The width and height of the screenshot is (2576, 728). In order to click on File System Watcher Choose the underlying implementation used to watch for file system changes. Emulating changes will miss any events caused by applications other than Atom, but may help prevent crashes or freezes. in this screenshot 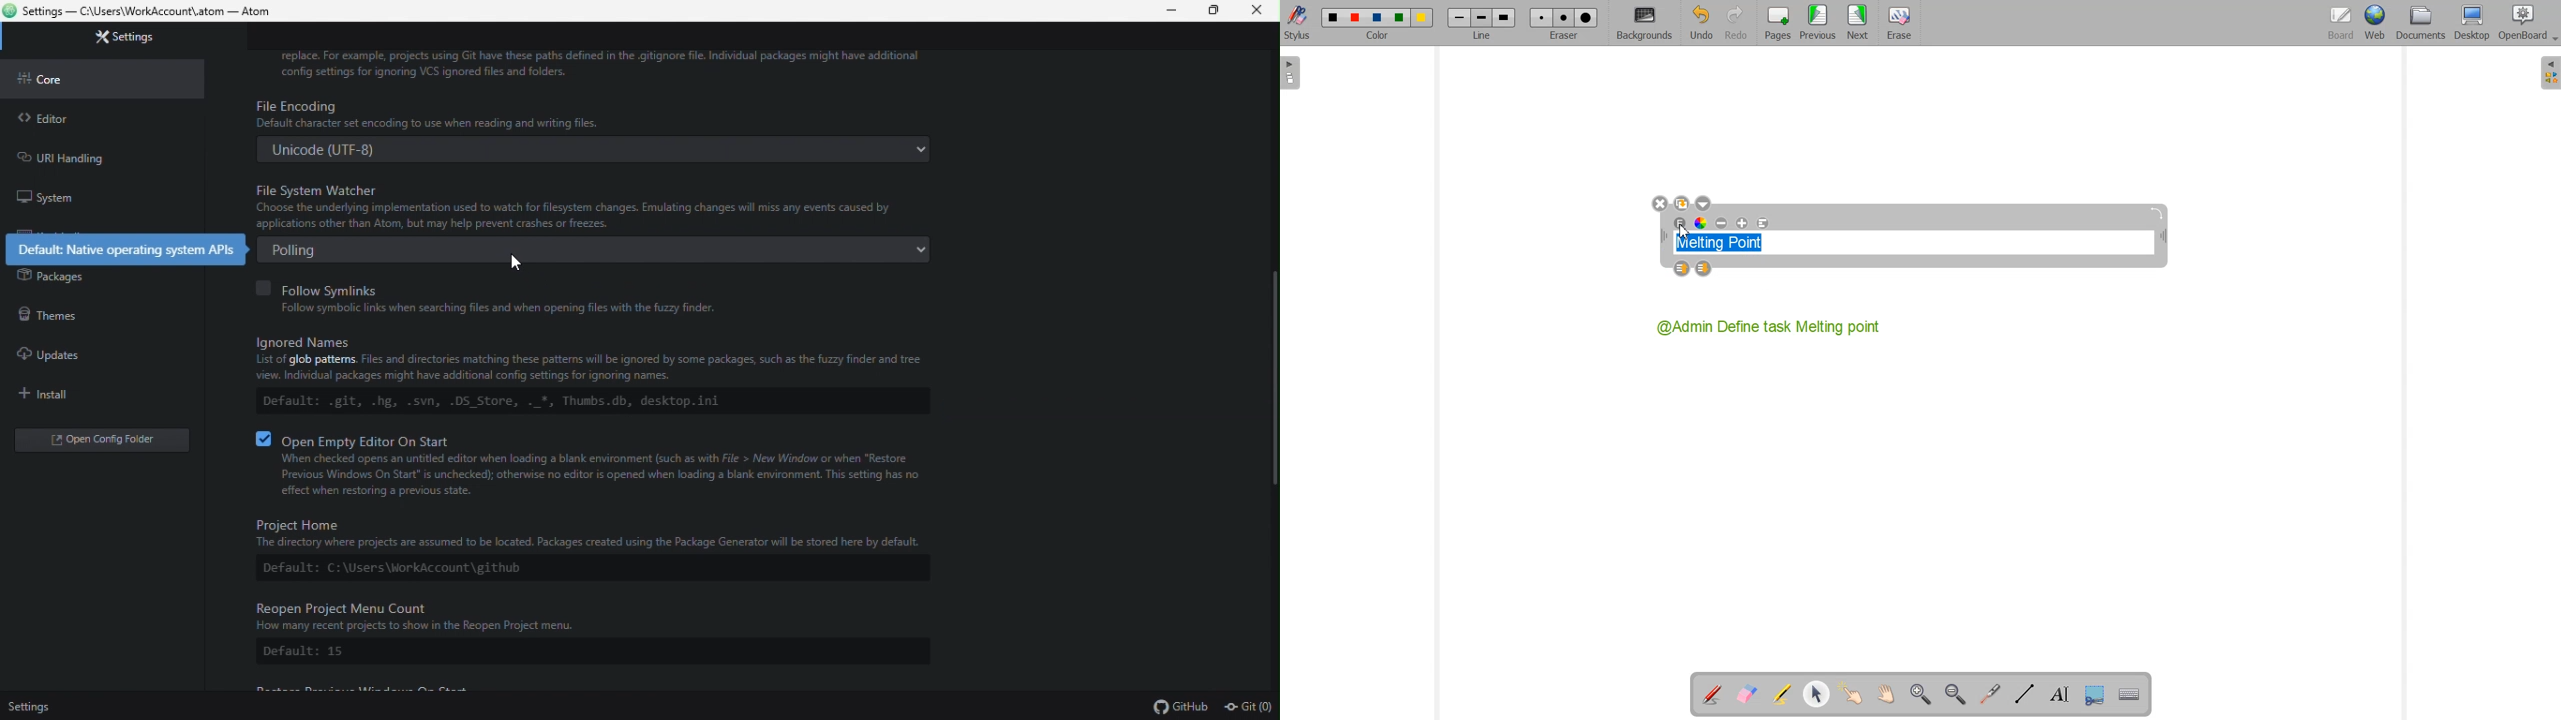, I will do `click(595, 205)`.